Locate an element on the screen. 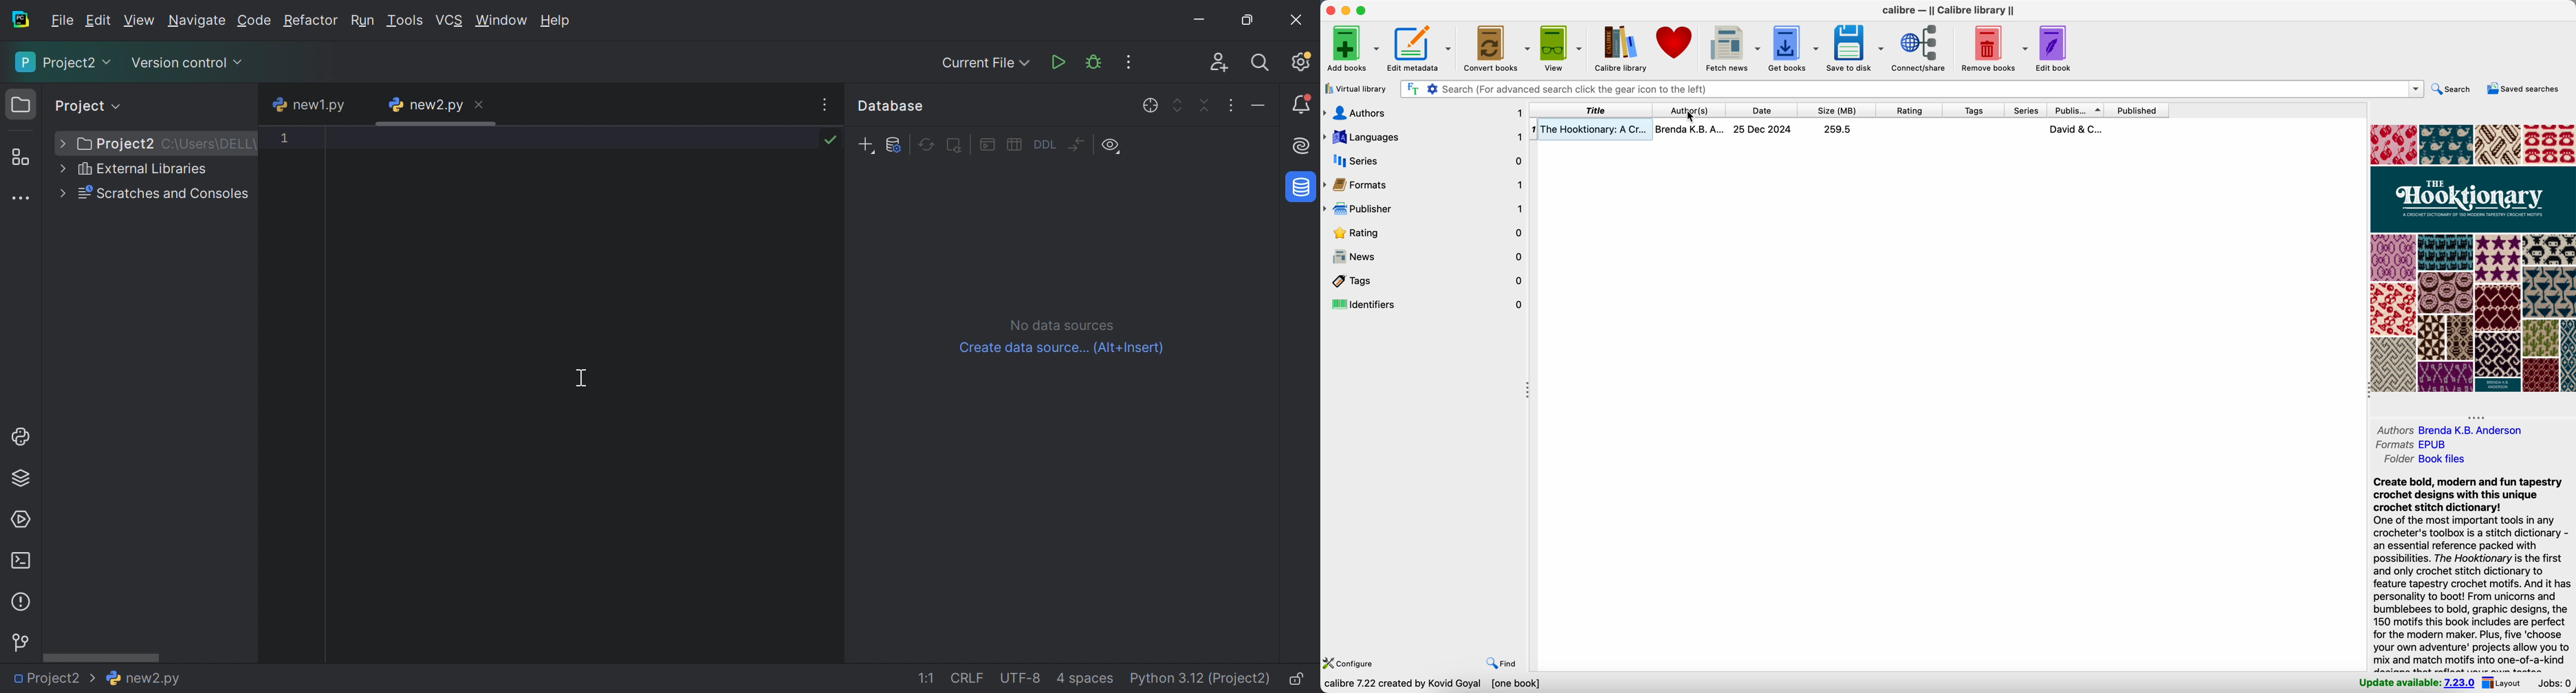  remove books is located at coordinates (1995, 47).